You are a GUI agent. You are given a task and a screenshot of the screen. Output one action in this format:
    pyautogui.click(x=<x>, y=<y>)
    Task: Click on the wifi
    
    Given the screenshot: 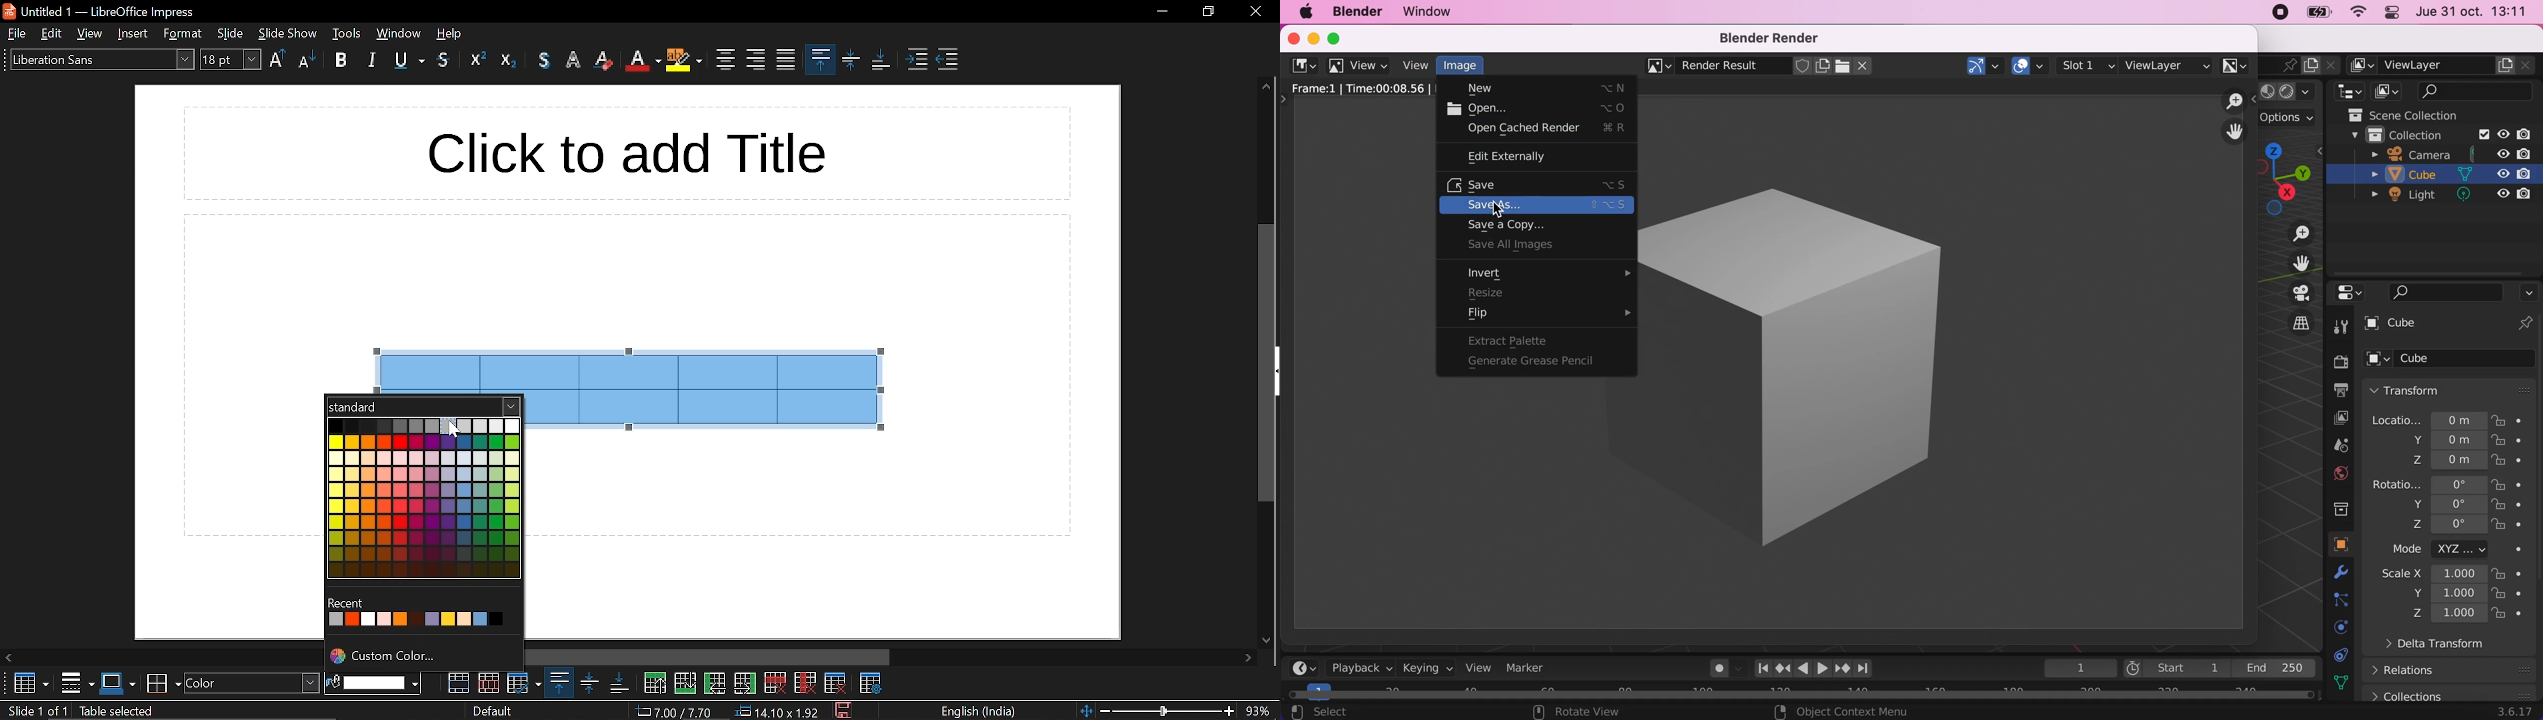 What is the action you would take?
    pyautogui.click(x=2360, y=12)
    